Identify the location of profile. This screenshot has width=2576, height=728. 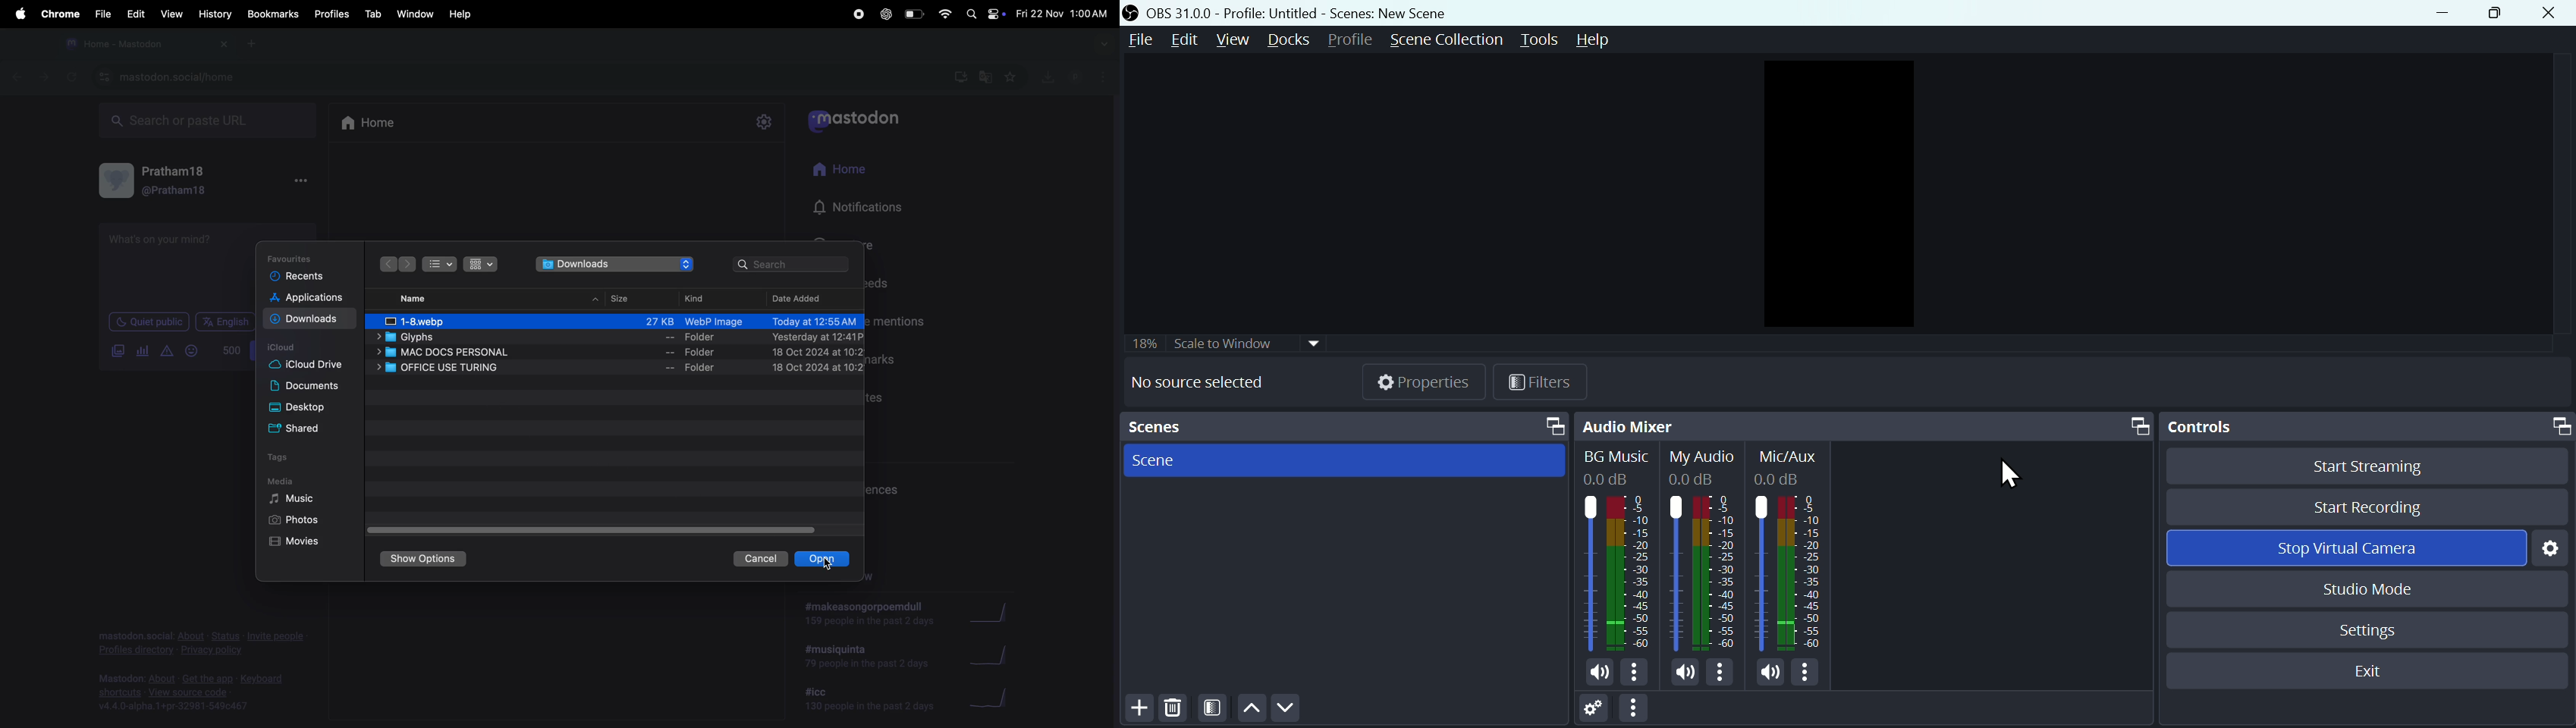
(1071, 77).